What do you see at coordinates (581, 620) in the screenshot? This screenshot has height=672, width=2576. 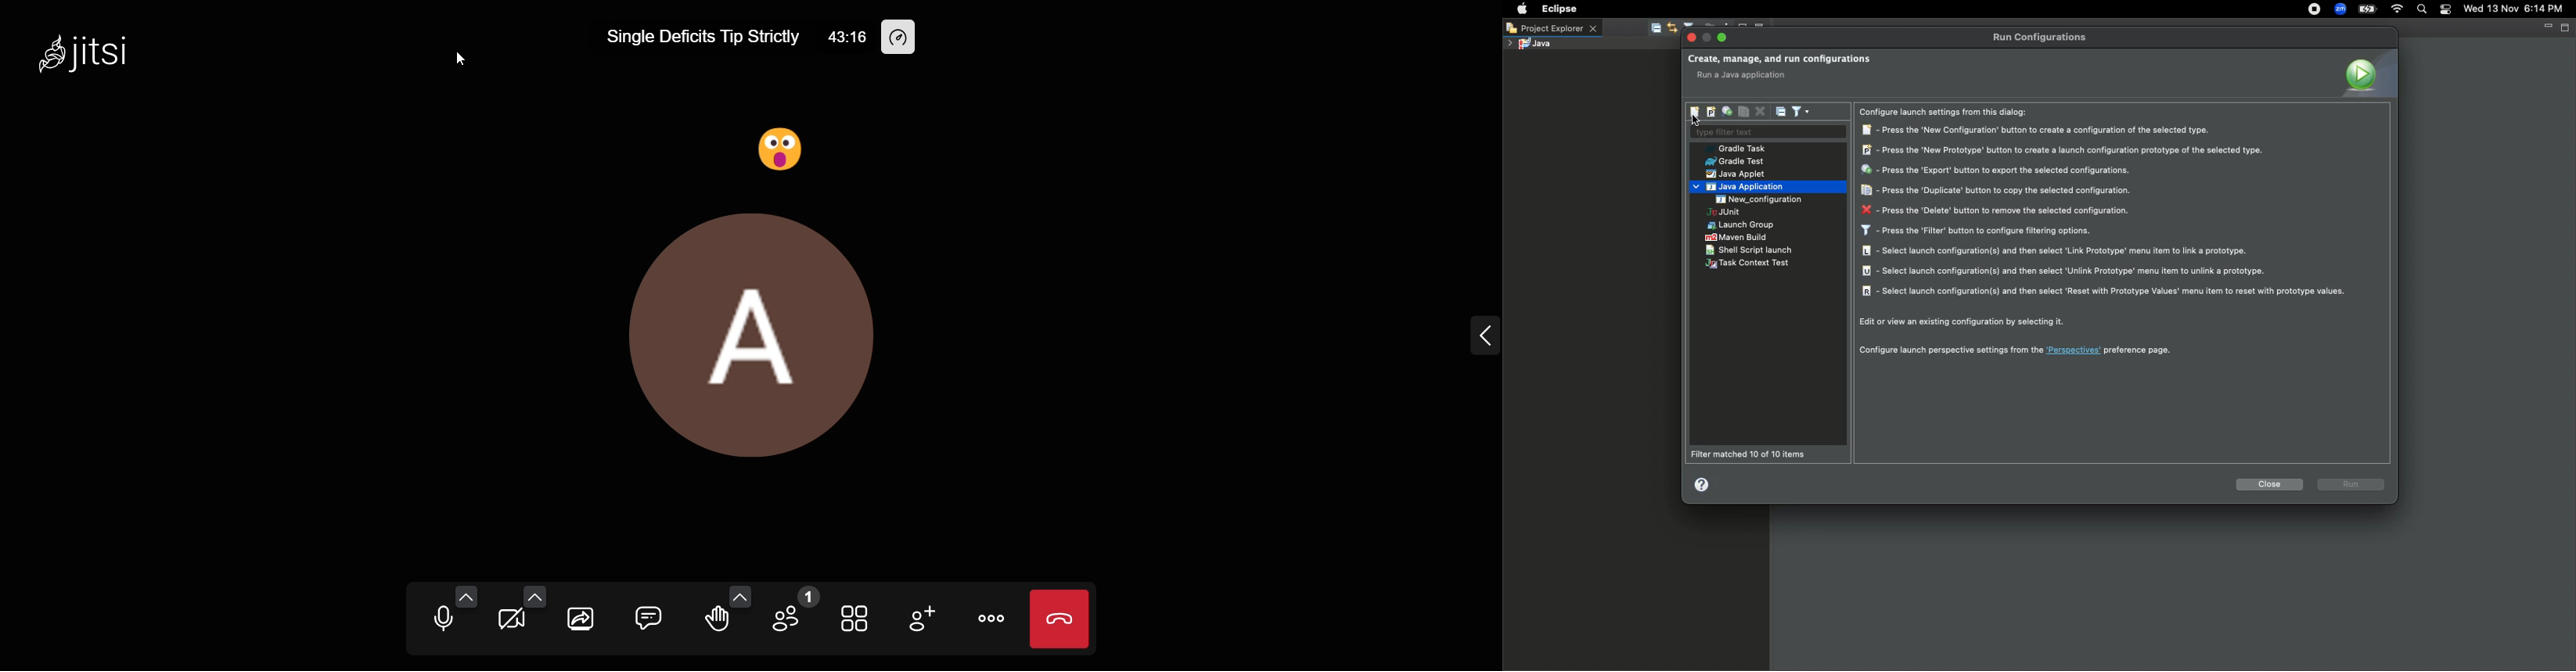 I see `screen share` at bounding box center [581, 620].